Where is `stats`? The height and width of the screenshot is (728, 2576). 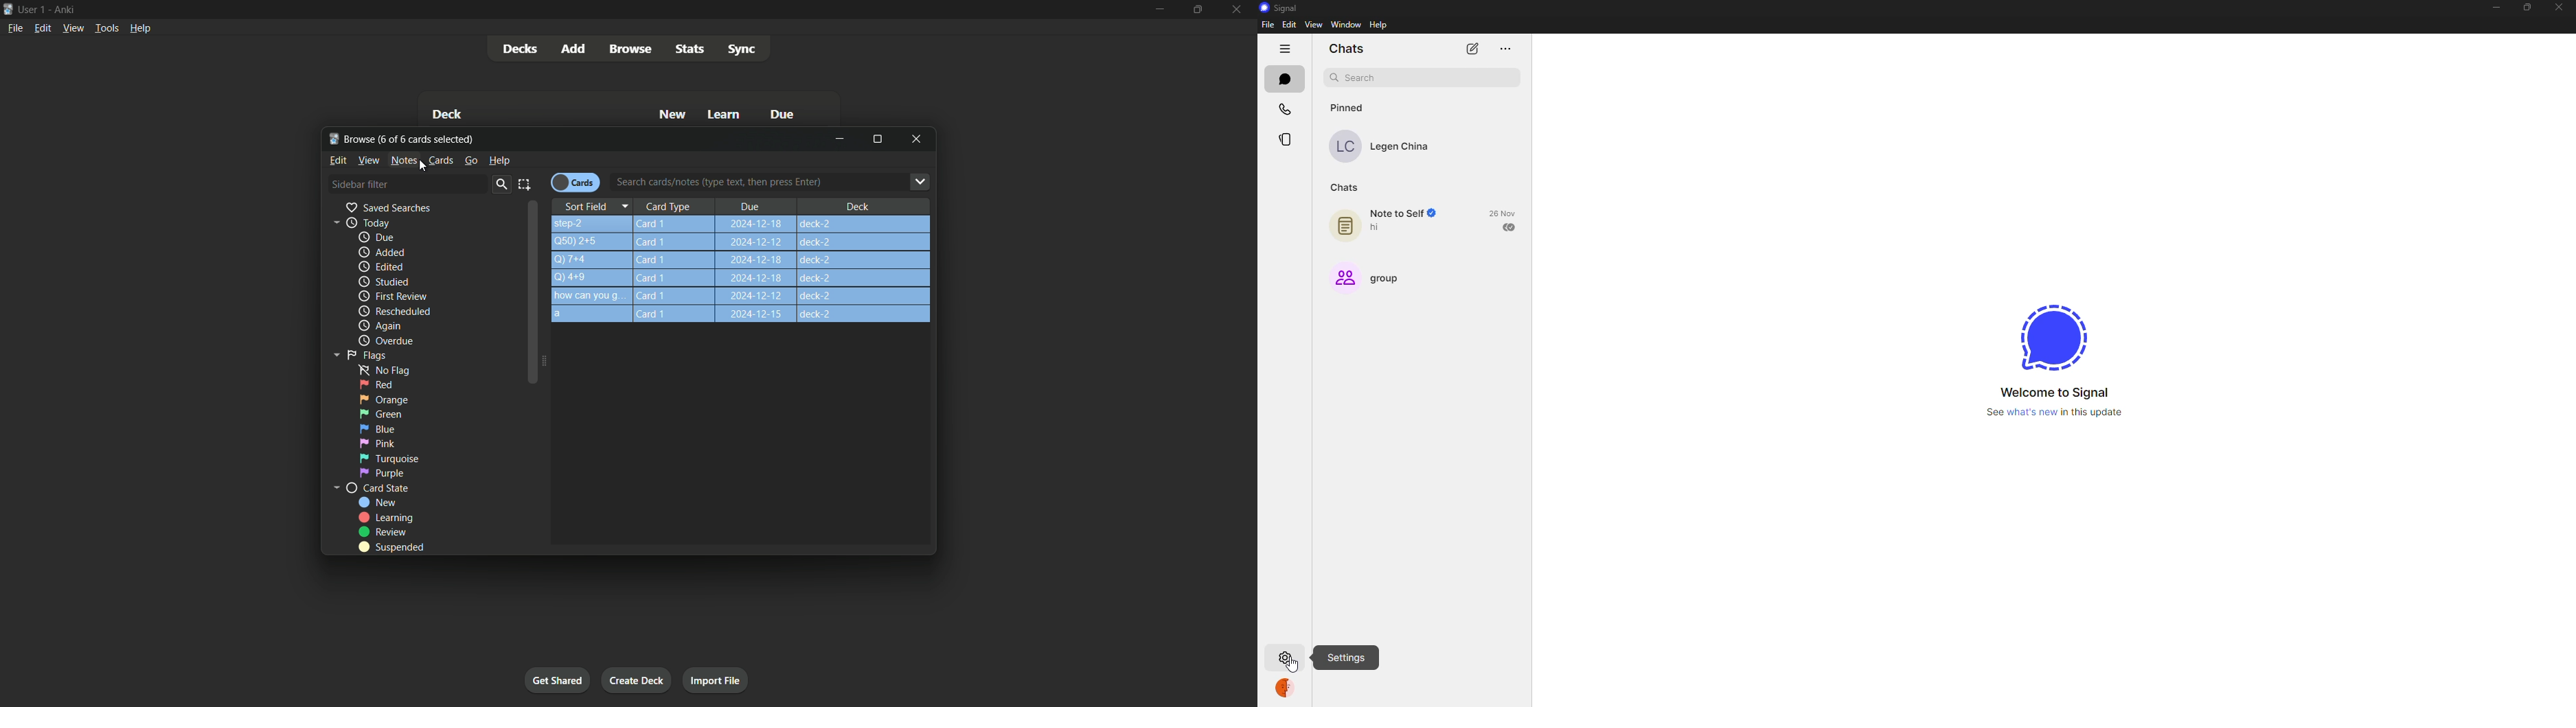 stats is located at coordinates (692, 48).